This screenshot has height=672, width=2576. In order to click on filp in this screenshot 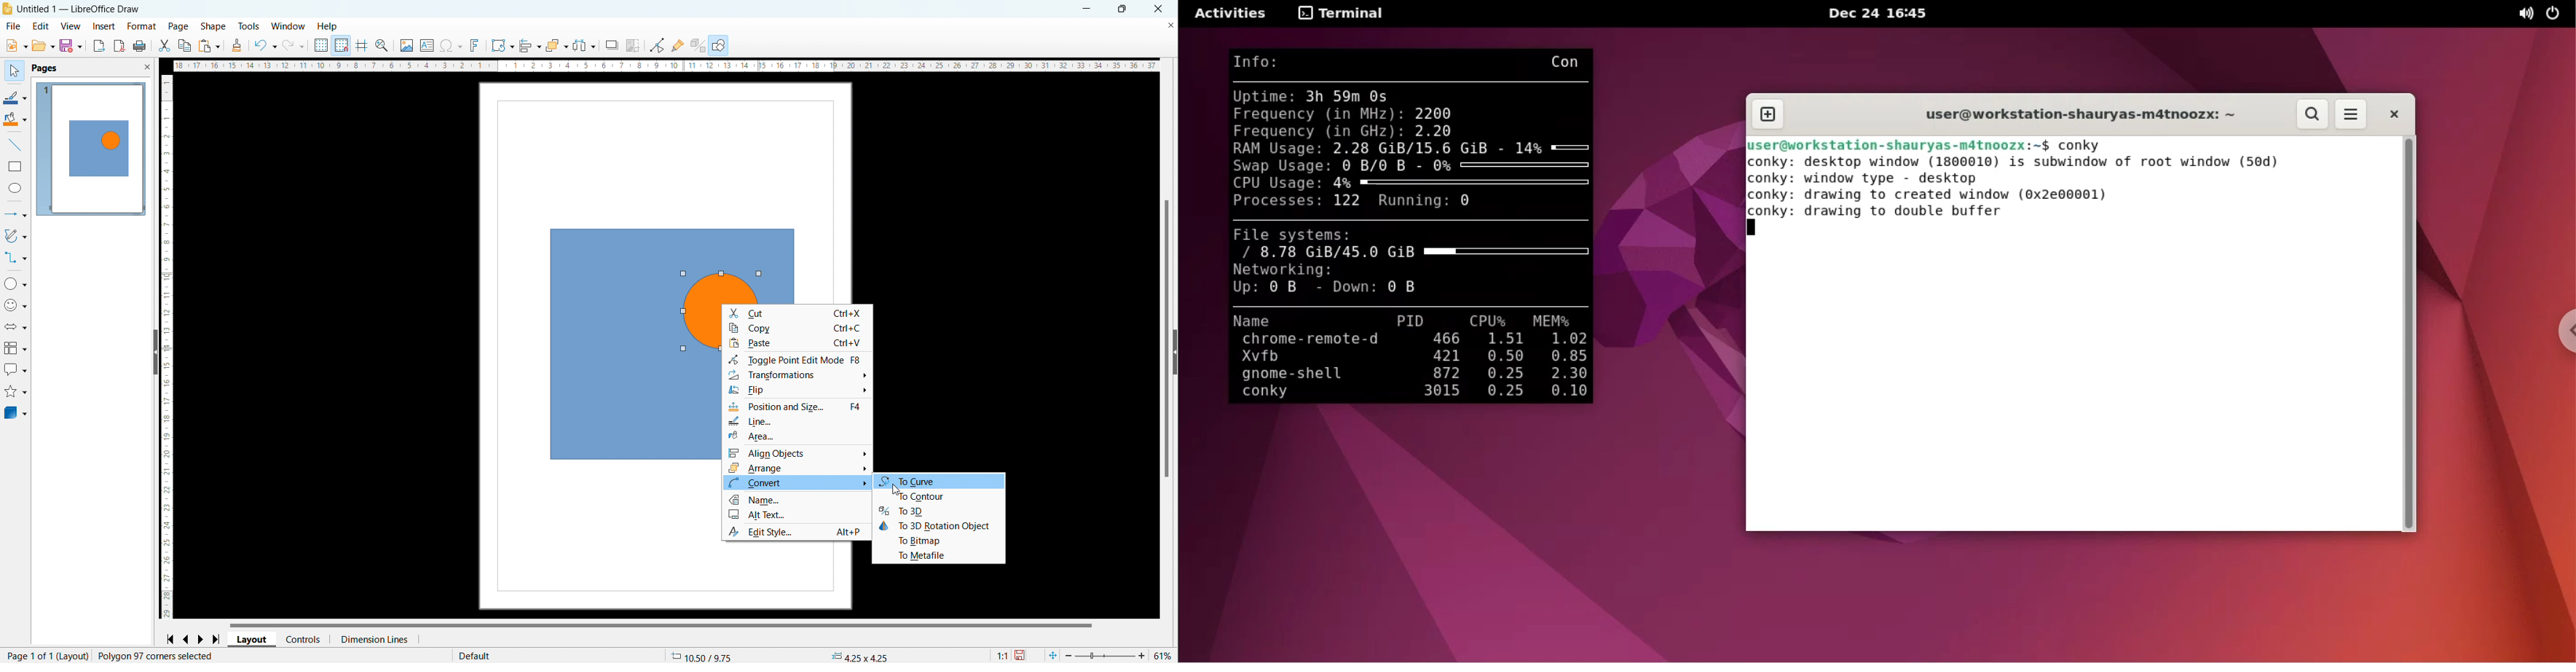, I will do `click(799, 390)`.